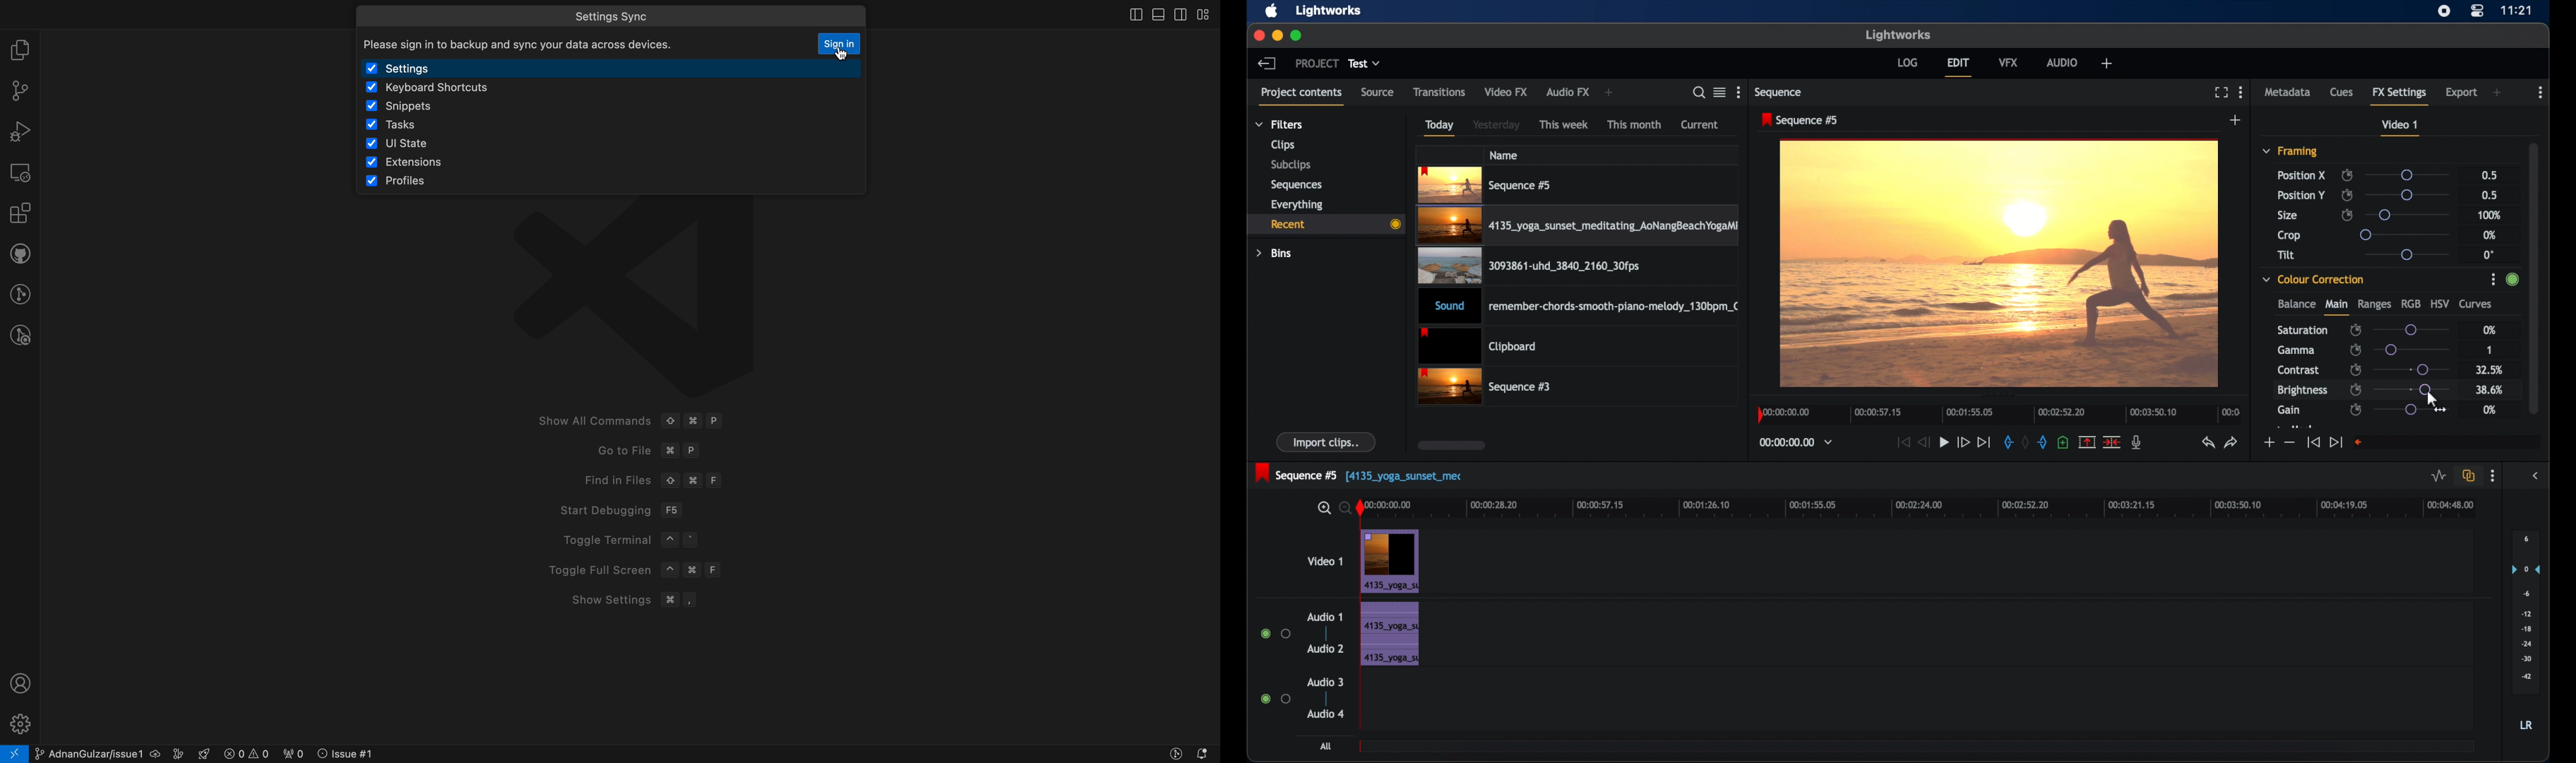 Image resolution: width=2576 pixels, height=784 pixels. What do you see at coordinates (1326, 713) in the screenshot?
I see `audio 4` at bounding box center [1326, 713].